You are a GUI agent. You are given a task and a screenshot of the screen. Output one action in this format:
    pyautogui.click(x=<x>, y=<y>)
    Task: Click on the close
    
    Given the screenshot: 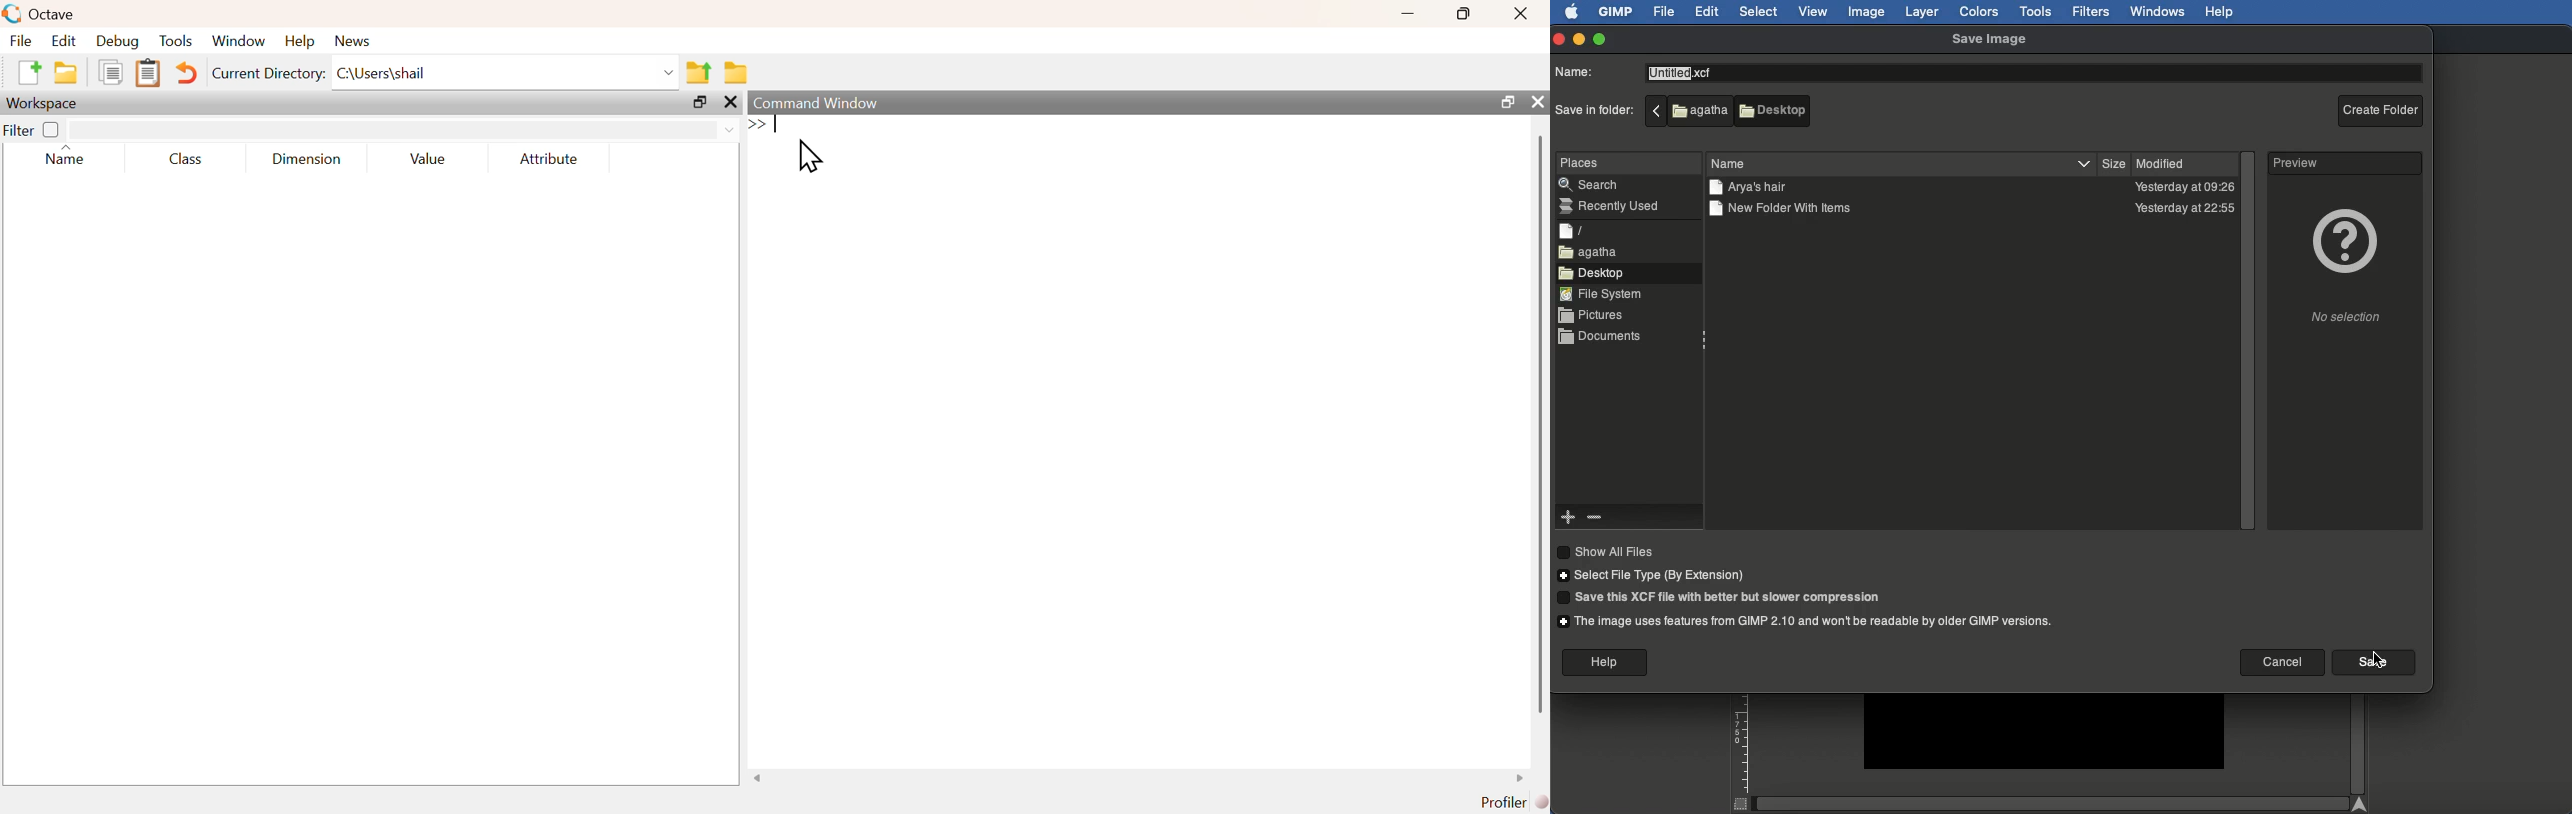 What is the action you would take?
    pyautogui.click(x=1536, y=101)
    